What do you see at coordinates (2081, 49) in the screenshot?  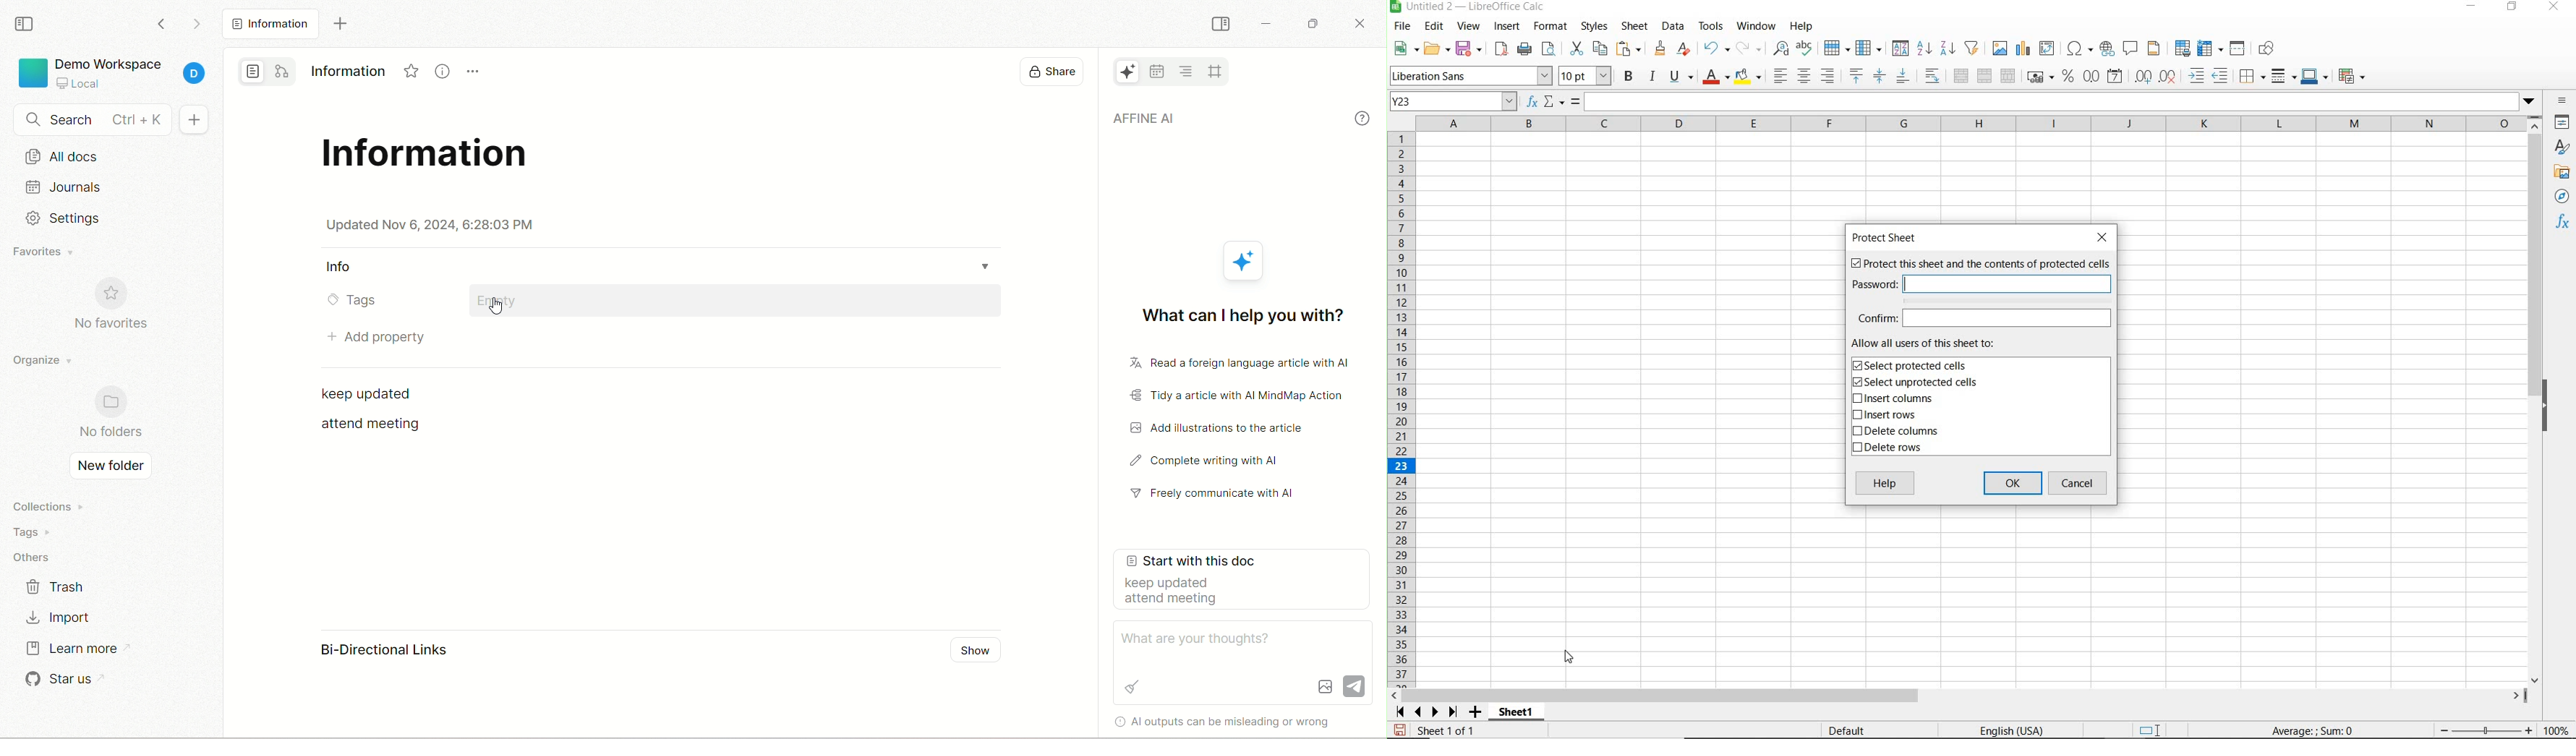 I see `INSERT SPECIAL CHARACTERS` at bounding box center [2081, 49].